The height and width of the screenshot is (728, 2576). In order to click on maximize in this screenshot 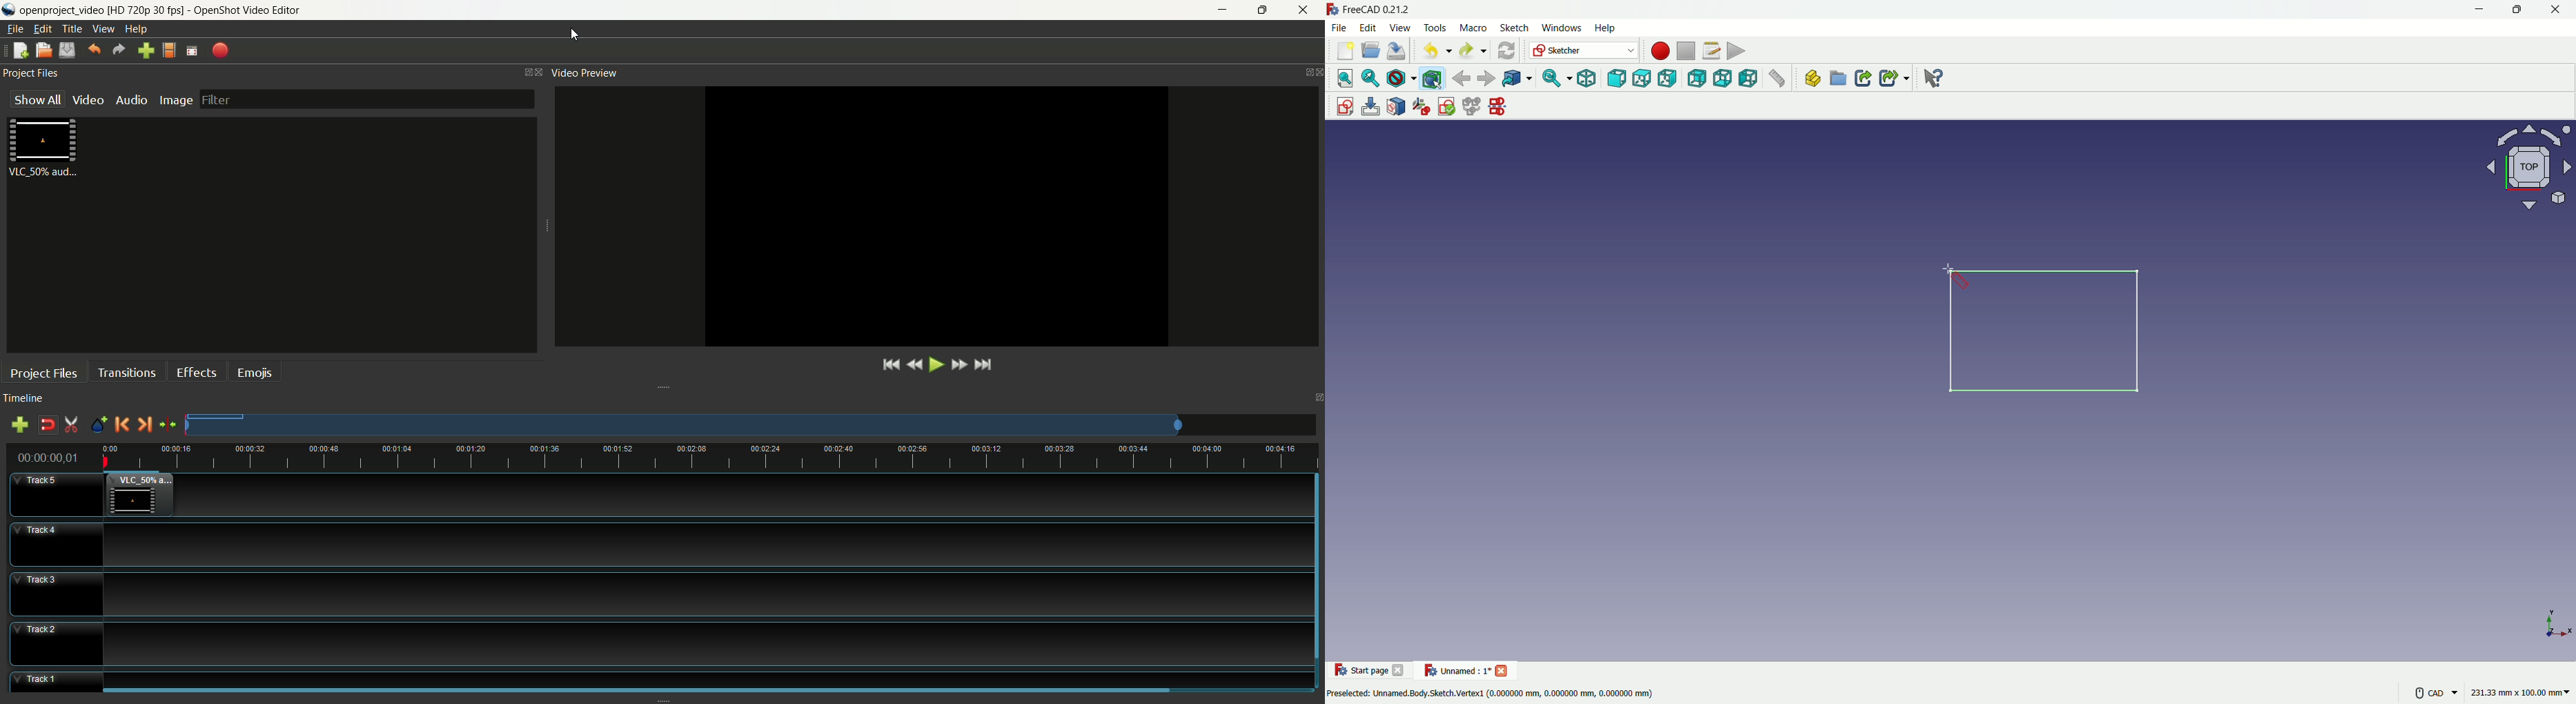, I will do `click(520, 73)`.